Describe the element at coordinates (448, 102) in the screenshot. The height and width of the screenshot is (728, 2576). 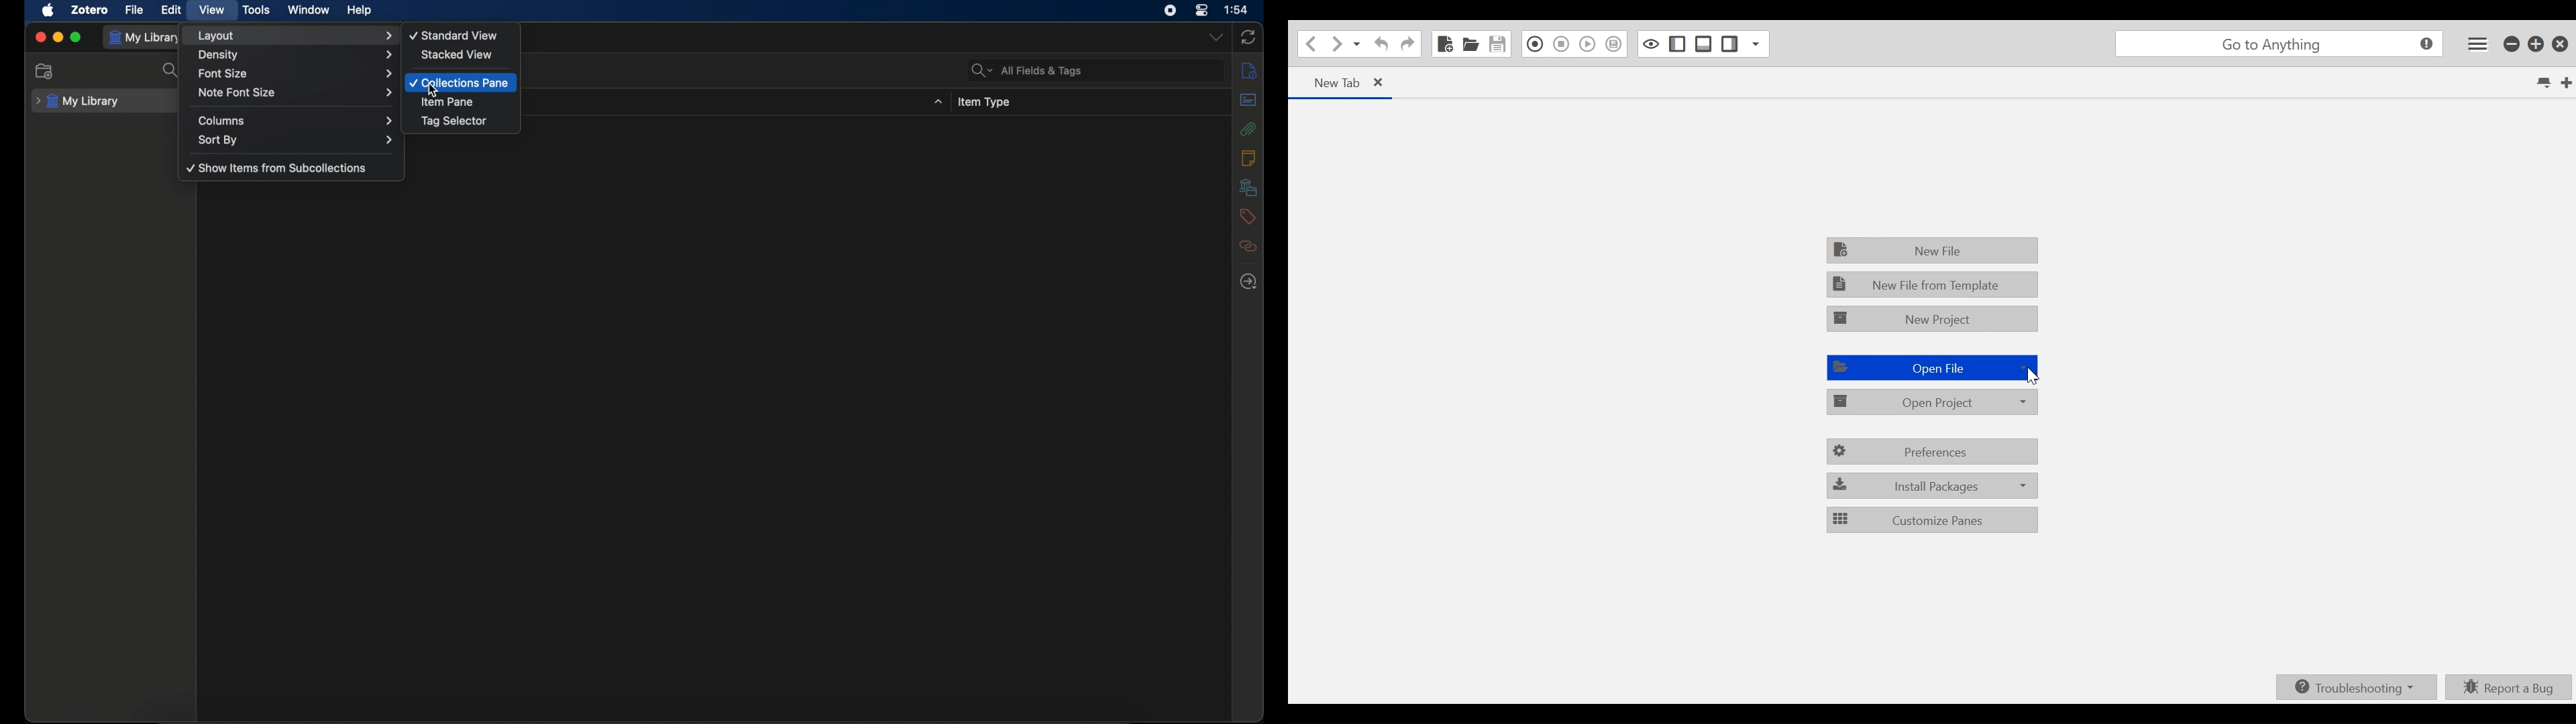
I see `item pane` at that location.